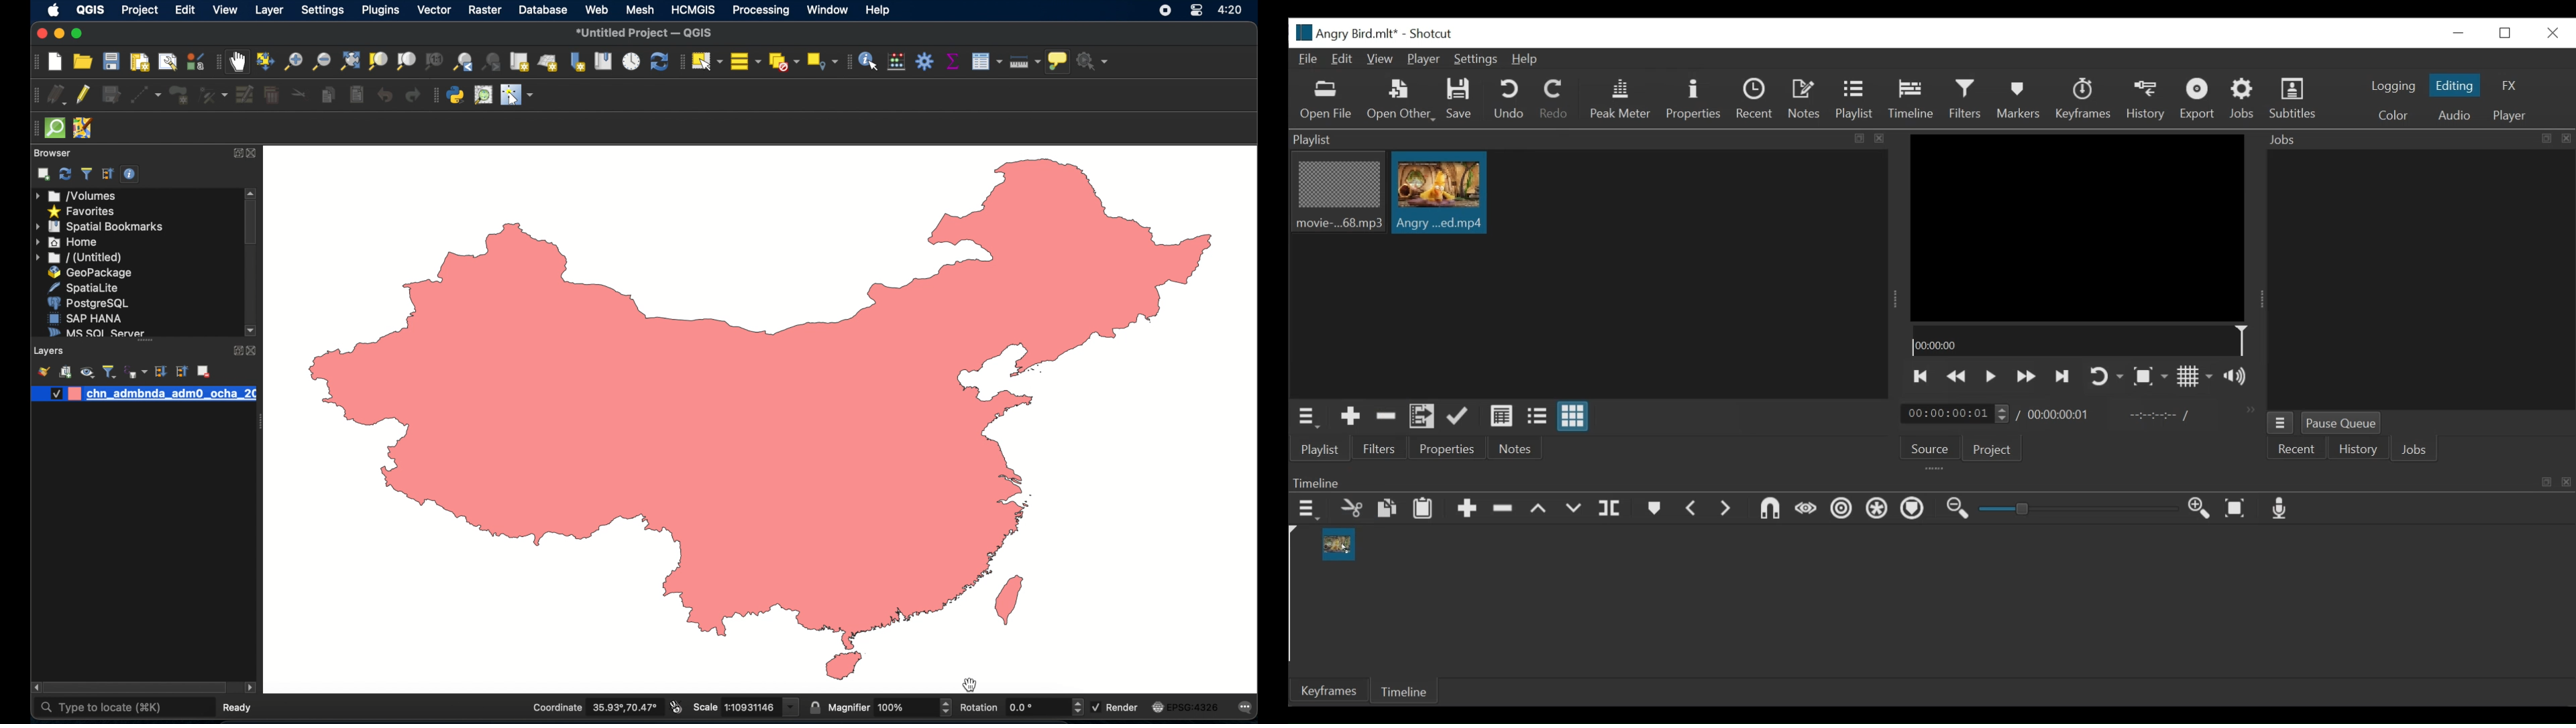 This screenshot has width=2576, height=728. I want to click on Redo, so click(1554, 102).